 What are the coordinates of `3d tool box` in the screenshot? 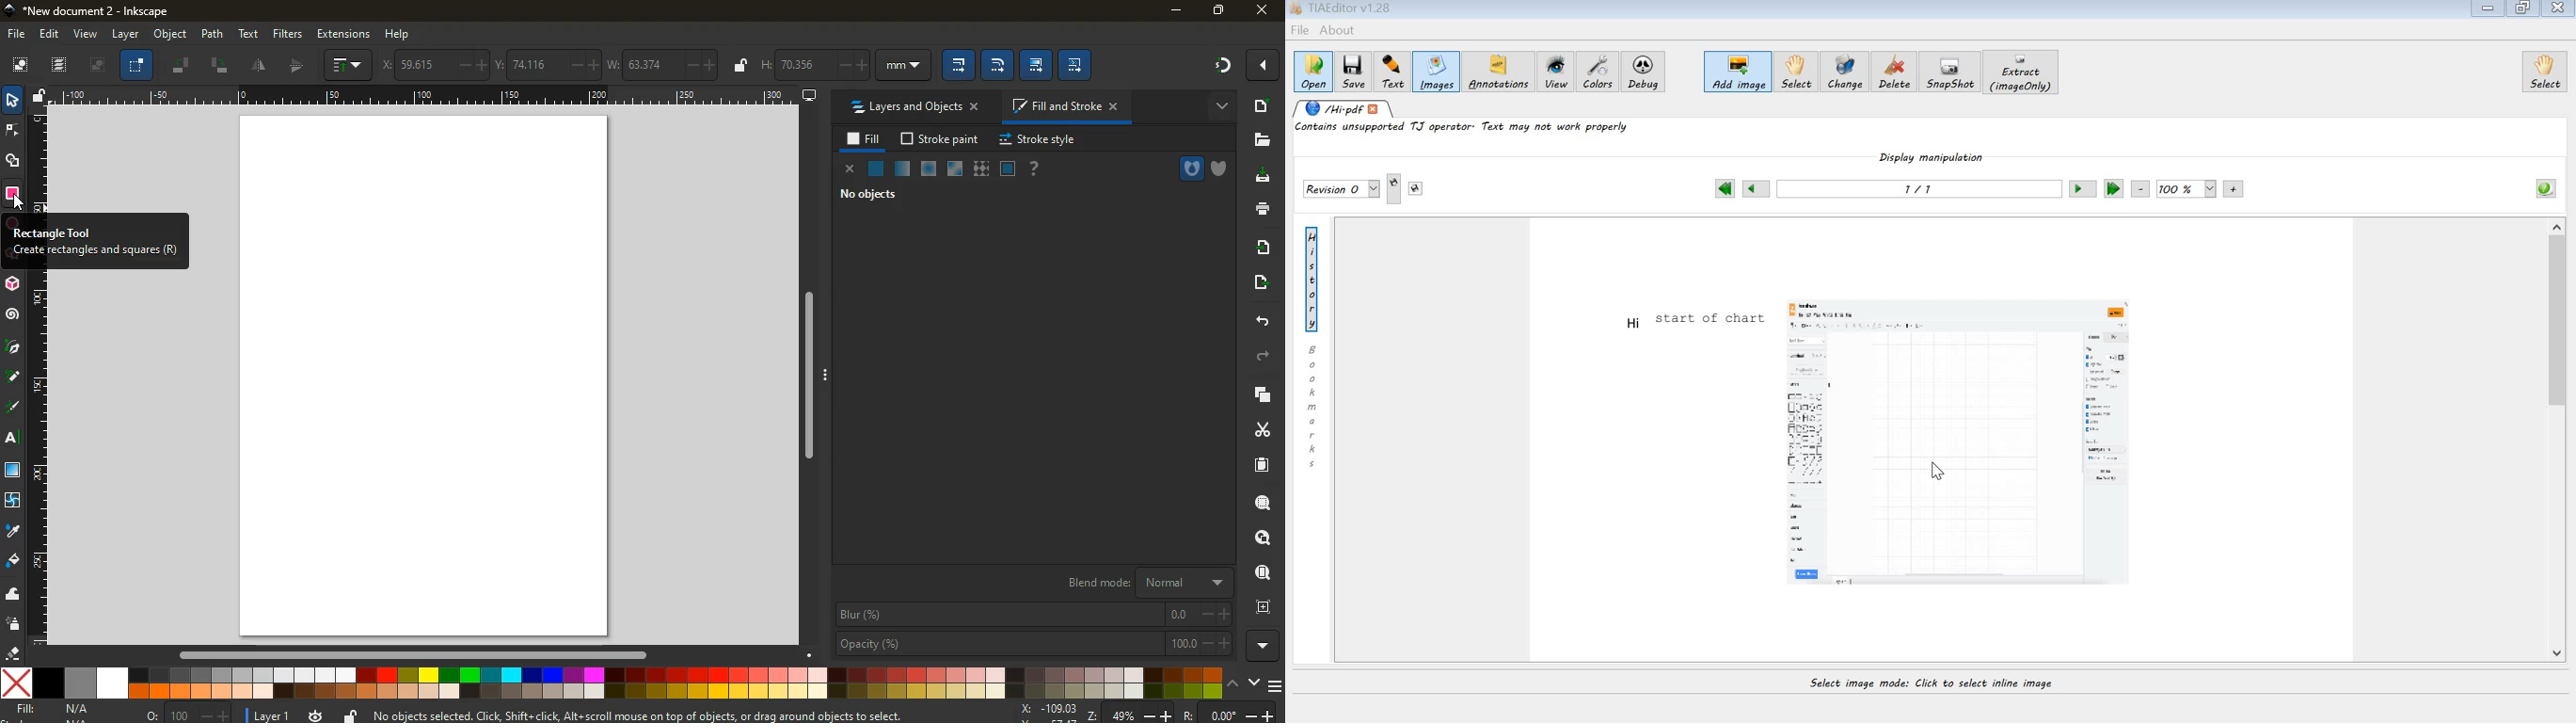 It's located at (12, 285).